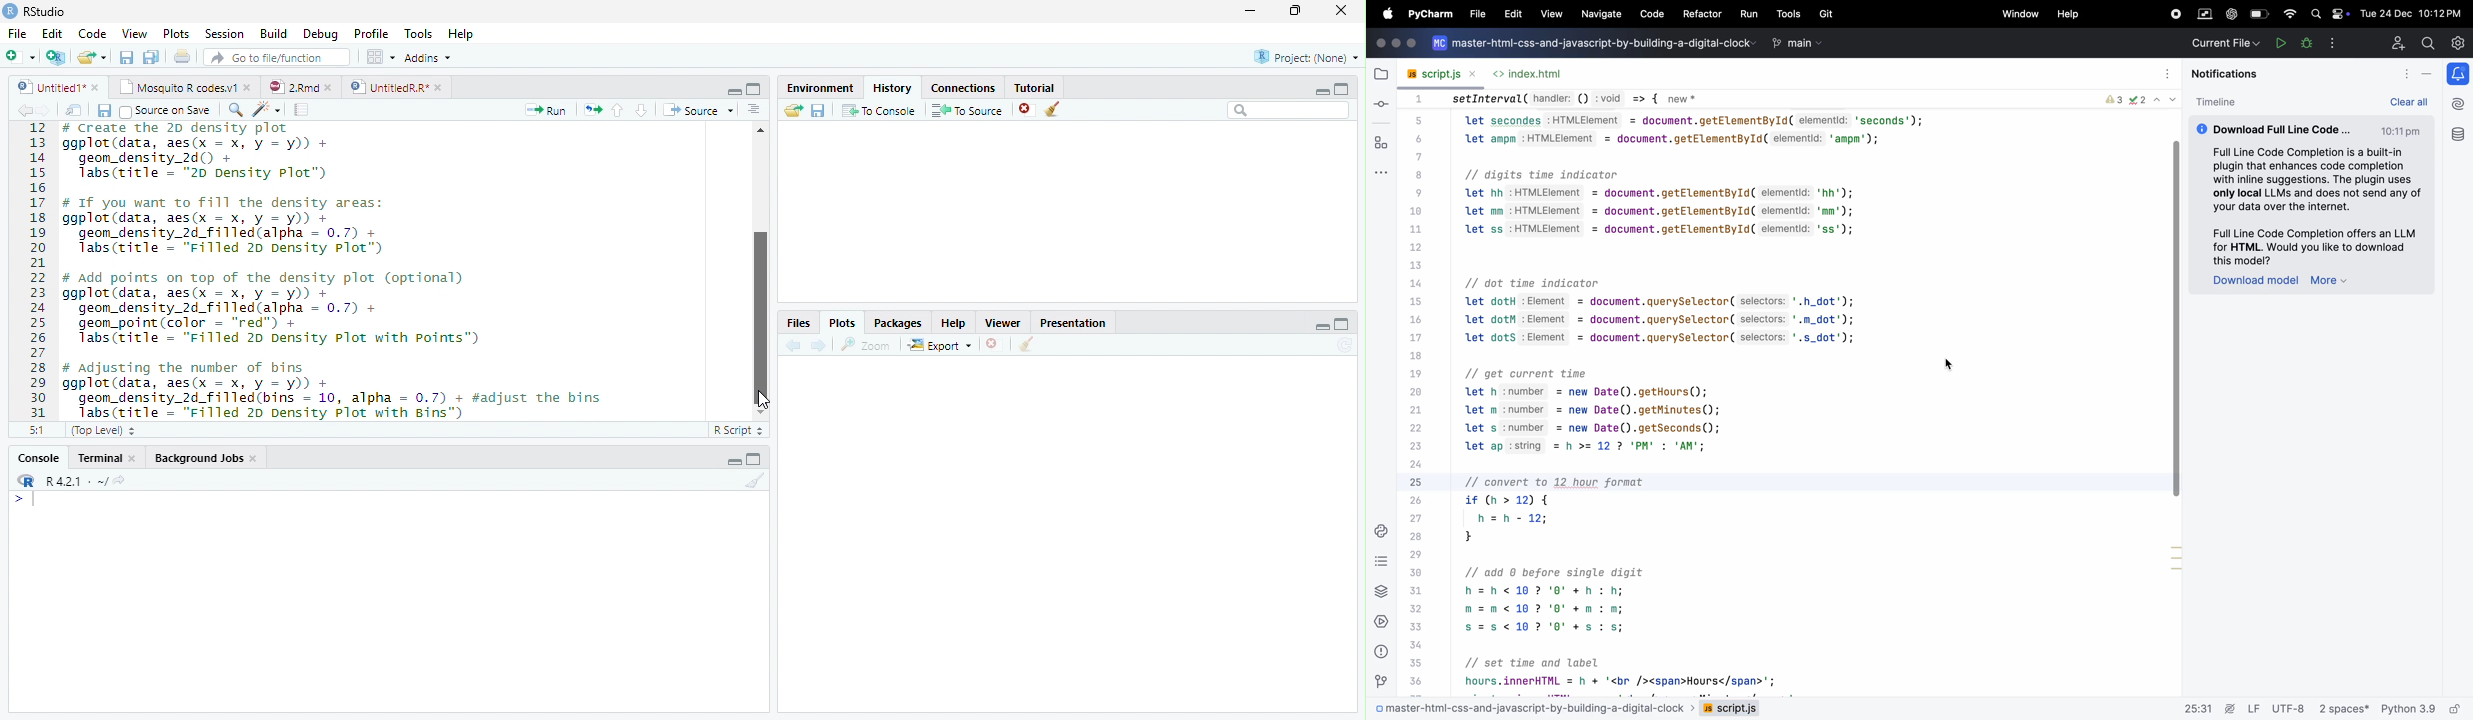 This screenshot has width=2492, height=728. I want to click on settings, so click(2457, 42).